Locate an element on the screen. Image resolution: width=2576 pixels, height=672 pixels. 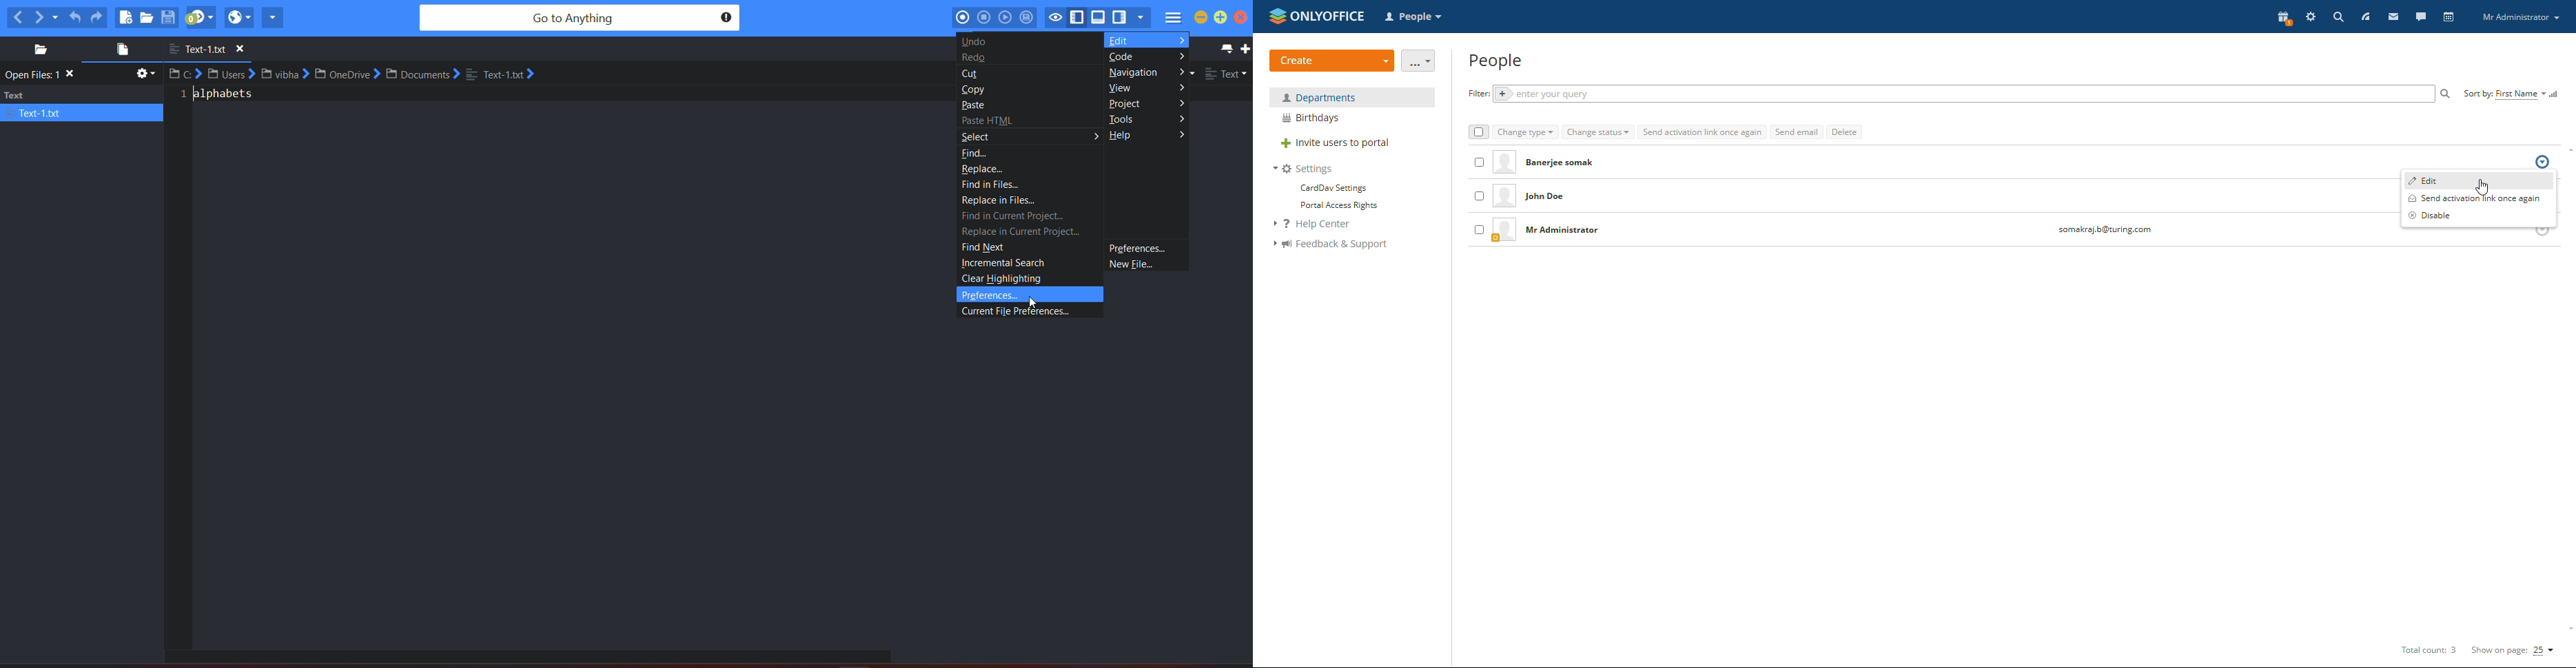
menu is located at coordinates (1172, 20).